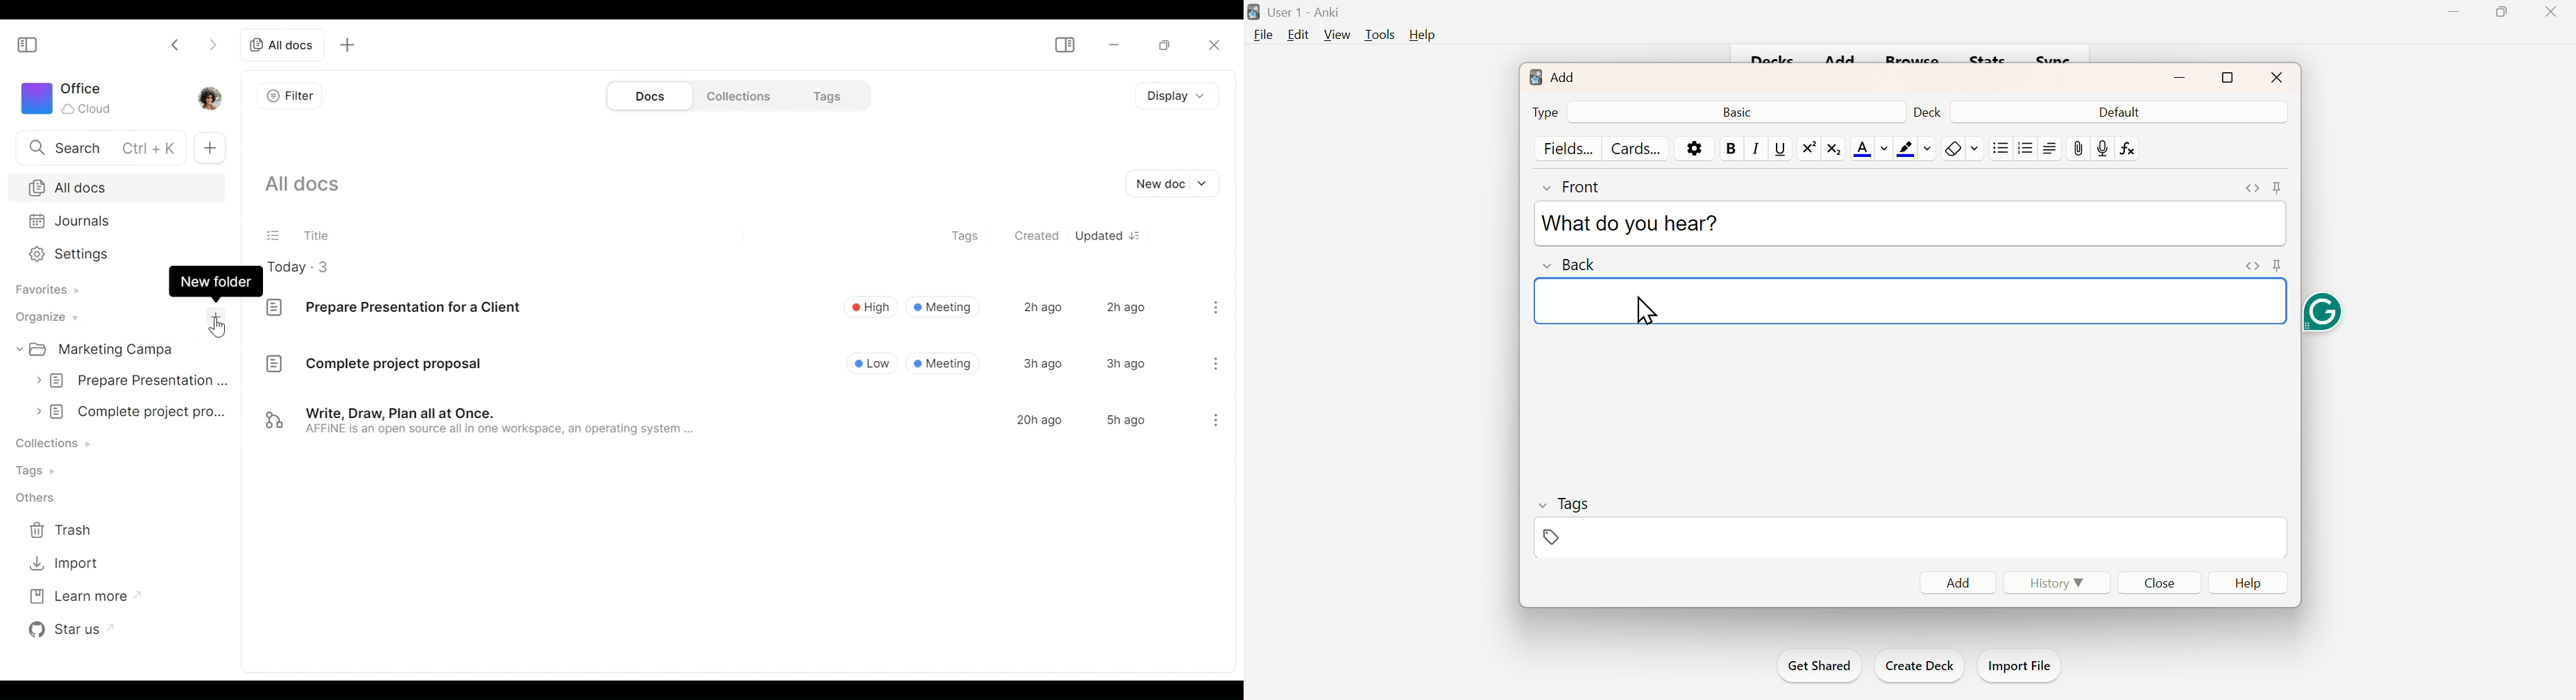 The height and width of the screenshot is (700, 2576). I want to click on Italiac, so click(1755, 147).